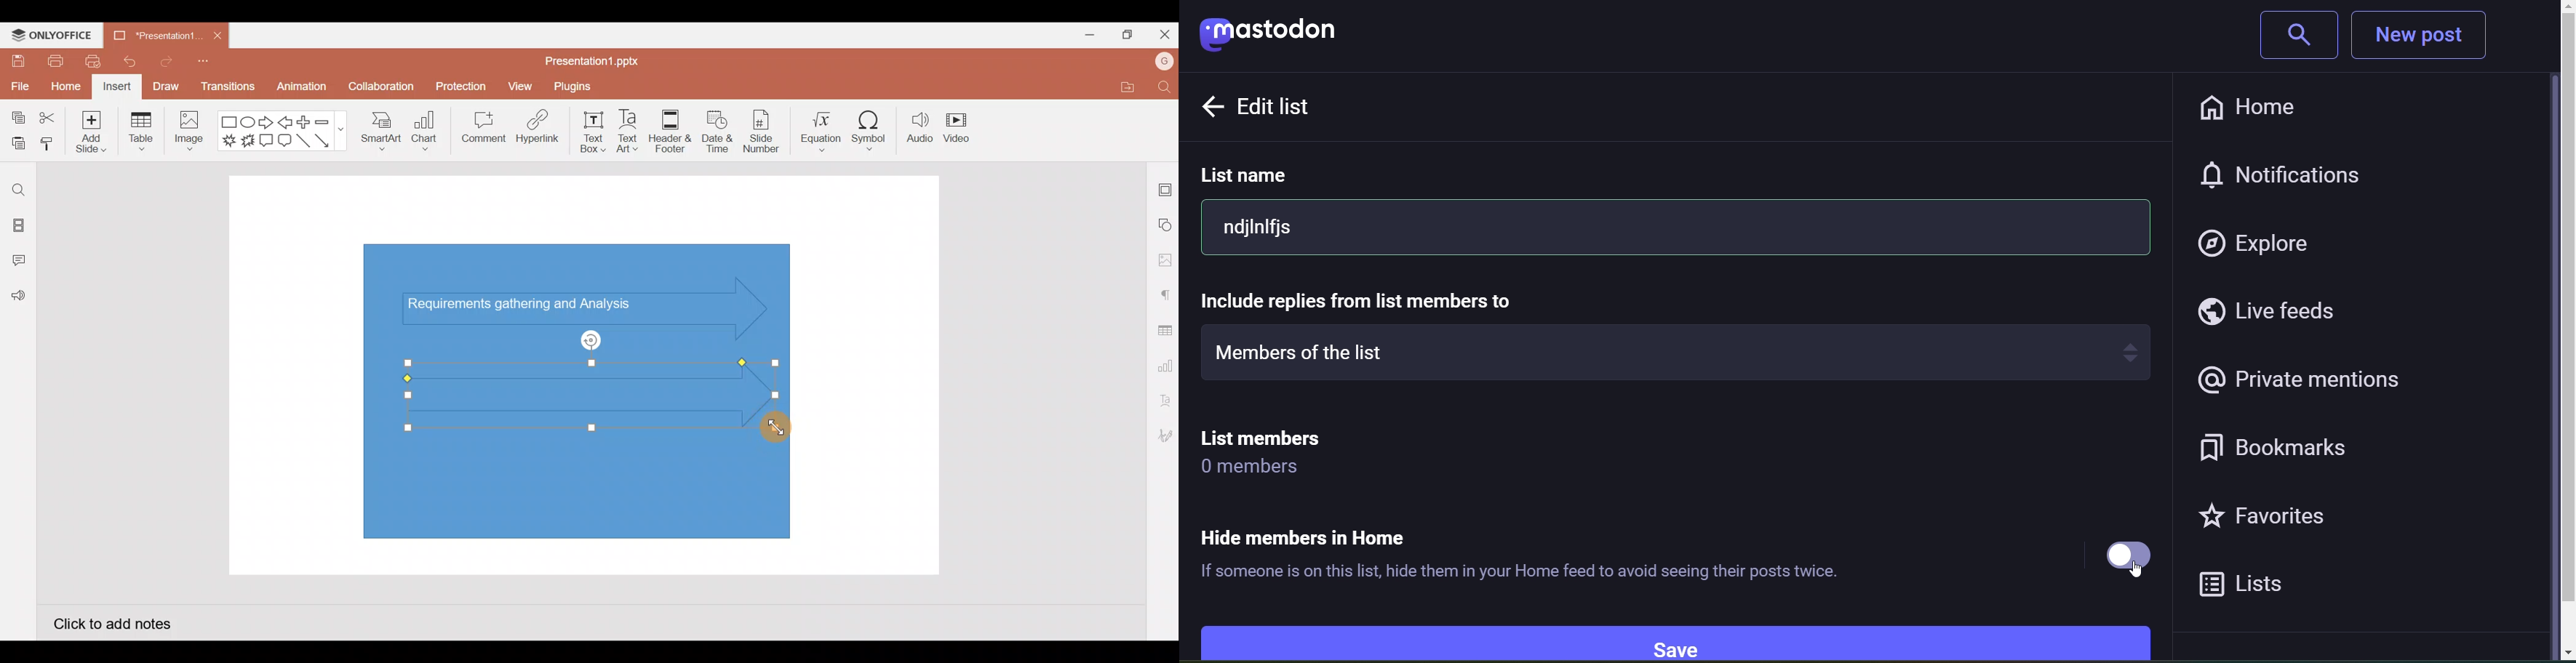  What do you see at coordinates (1673, 228) in the screenshot?
I see `ndjlnlfjs` at bounding box center [1673, 228].